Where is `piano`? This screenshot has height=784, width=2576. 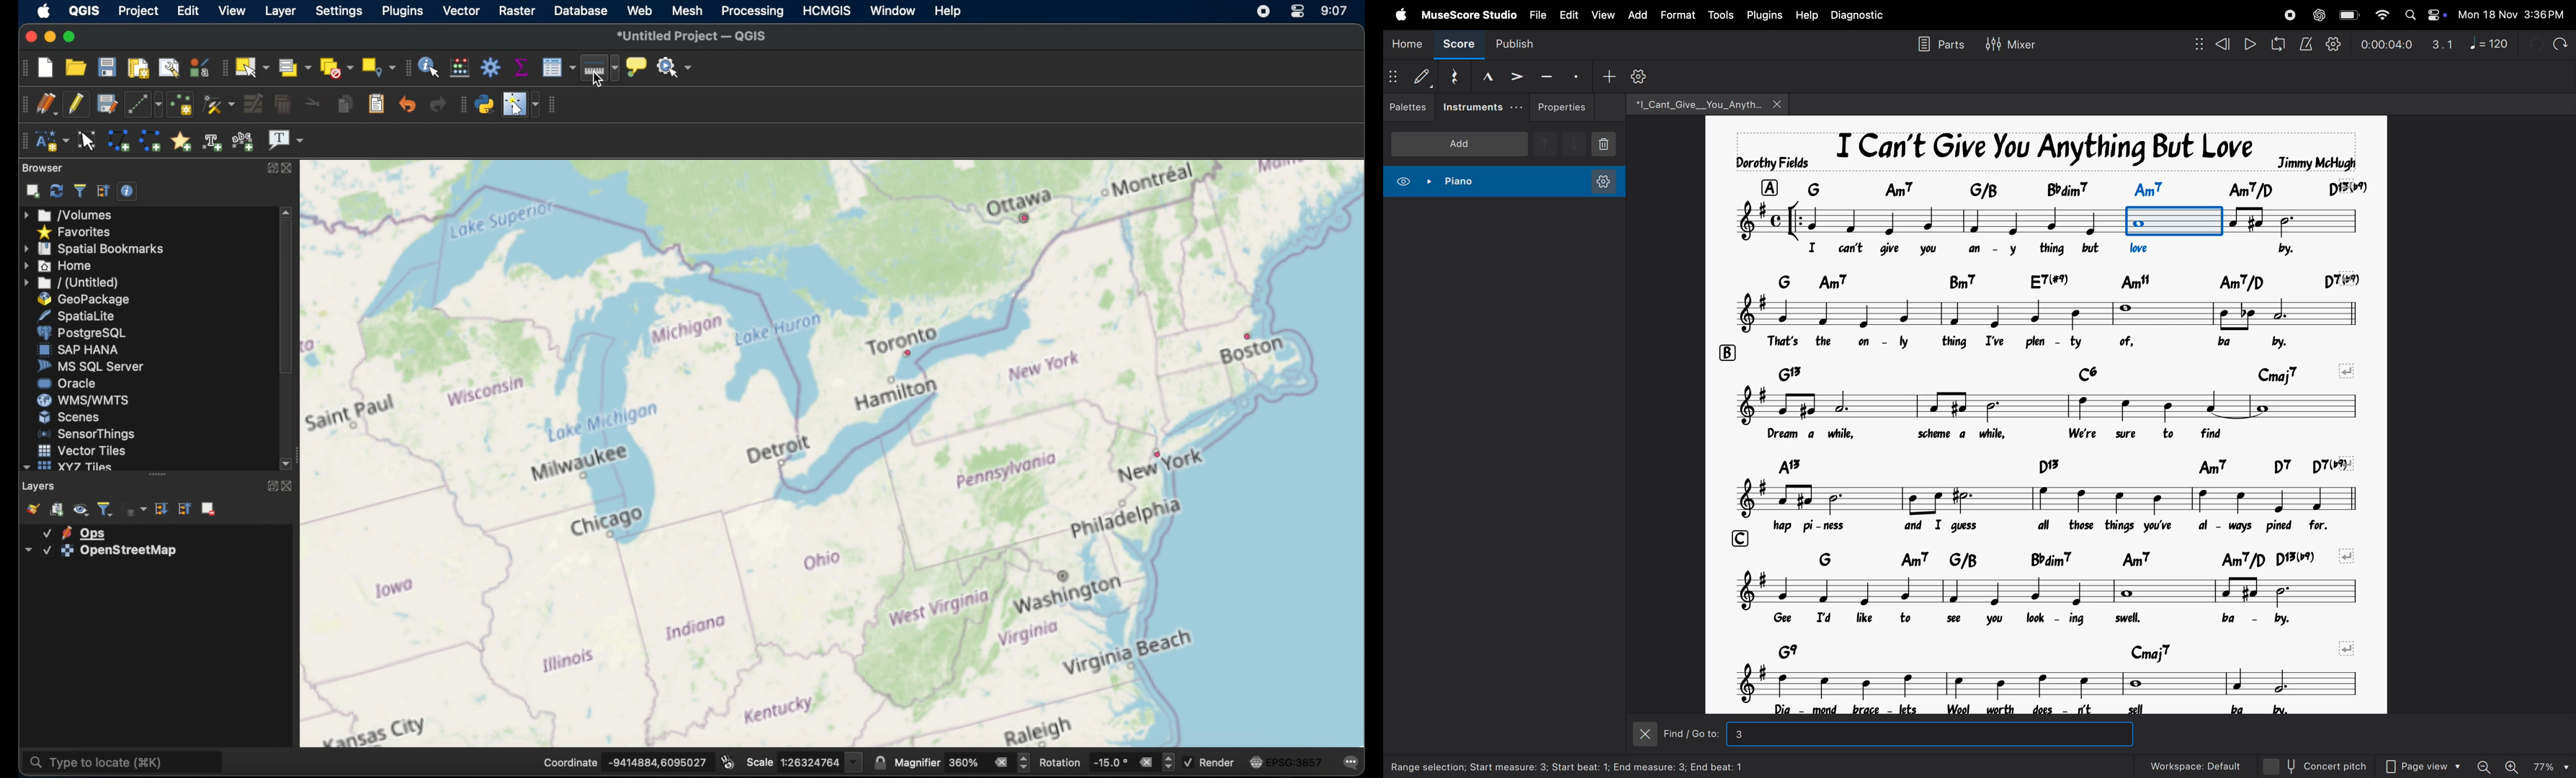
piano is located at coordinates (1434, 182).